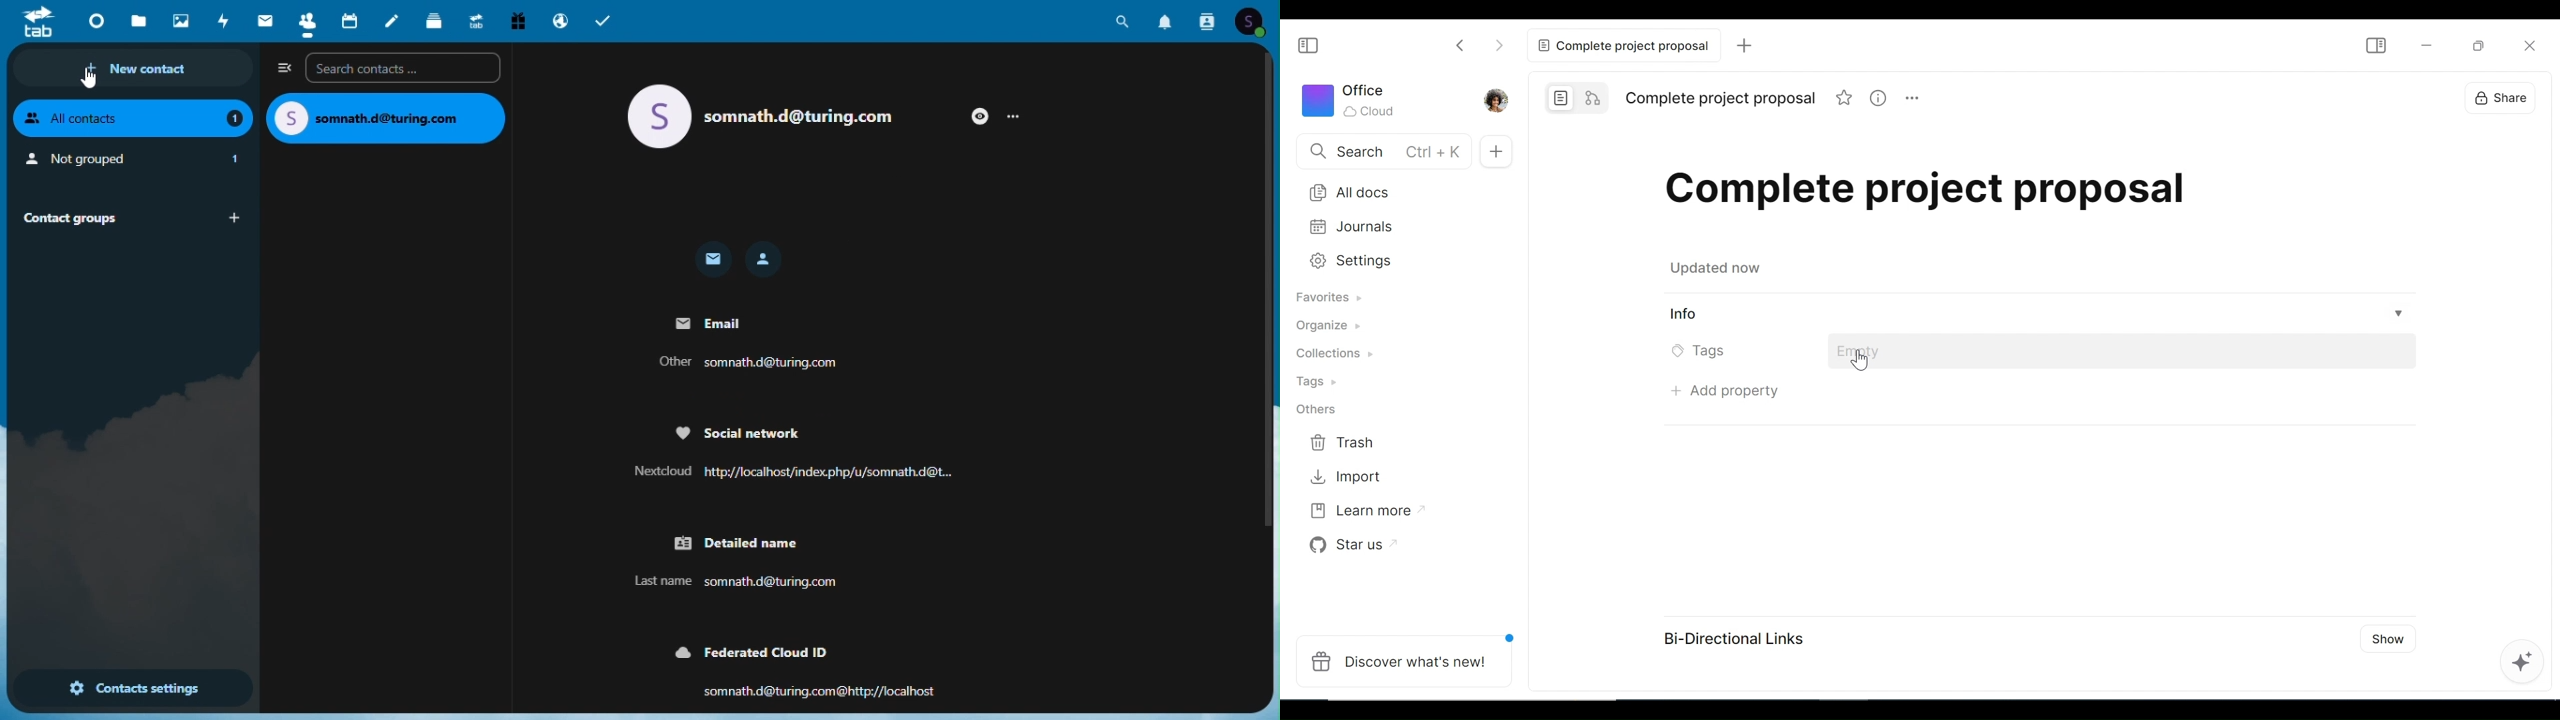  I want to click on Favorites, so click(1338, 300).